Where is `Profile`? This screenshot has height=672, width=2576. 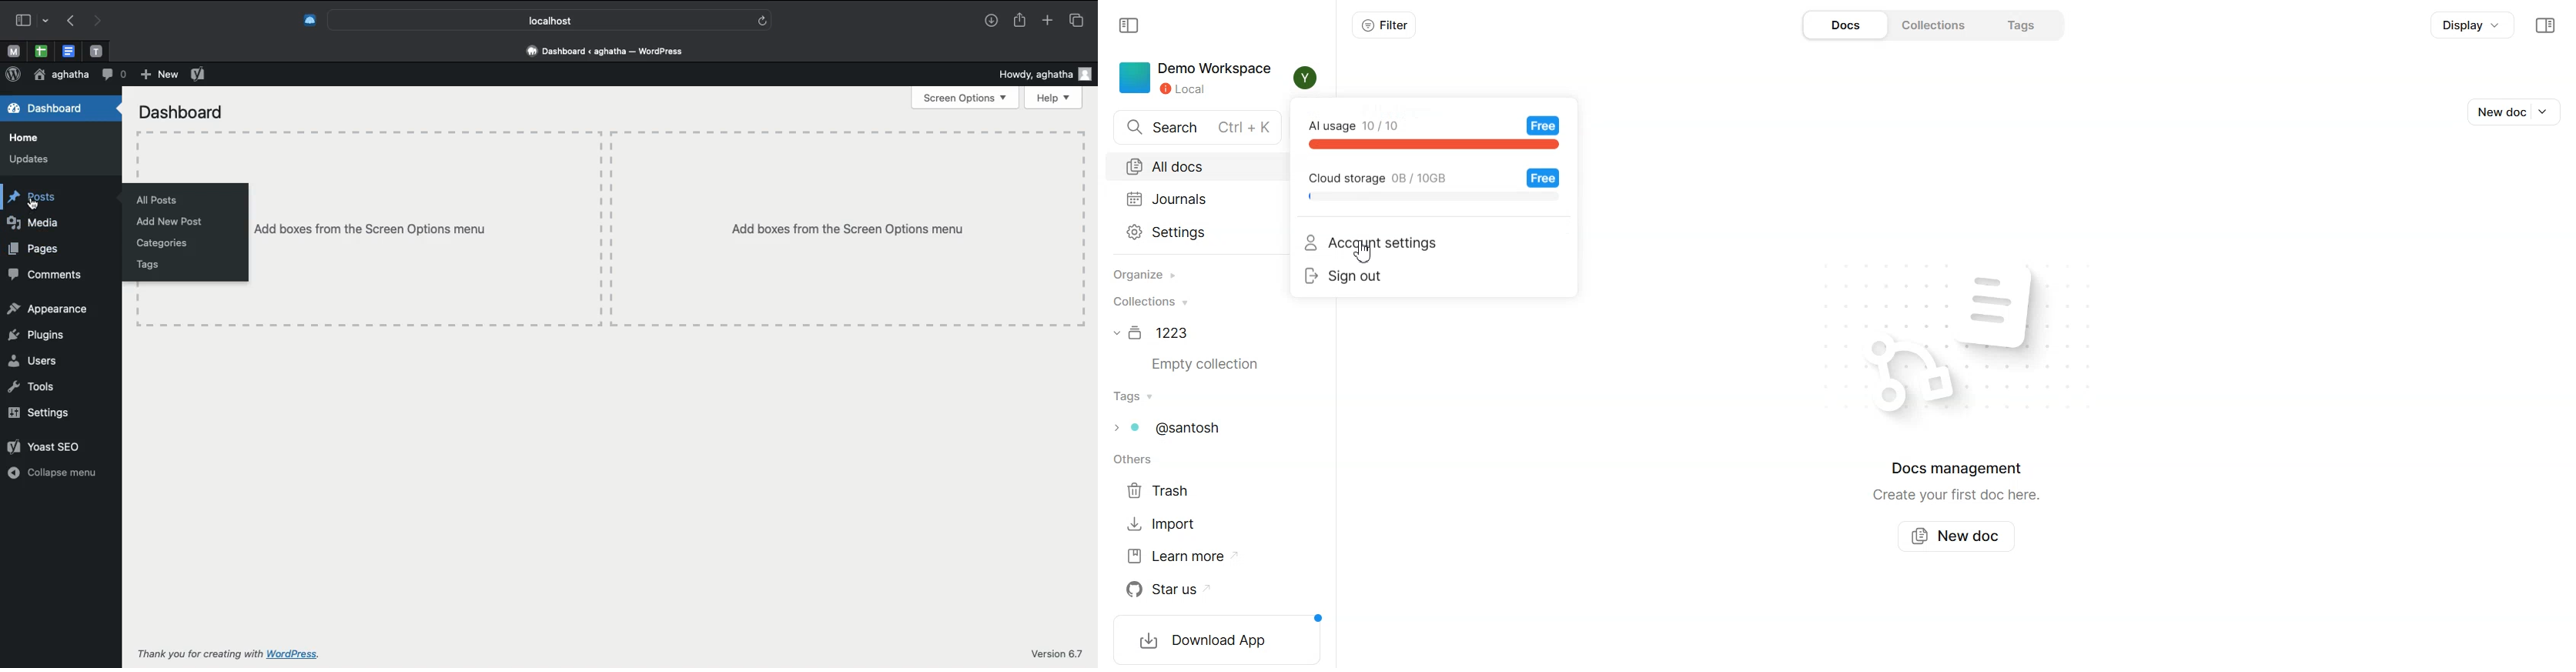
Profile is located at coordinates (1306, 77).